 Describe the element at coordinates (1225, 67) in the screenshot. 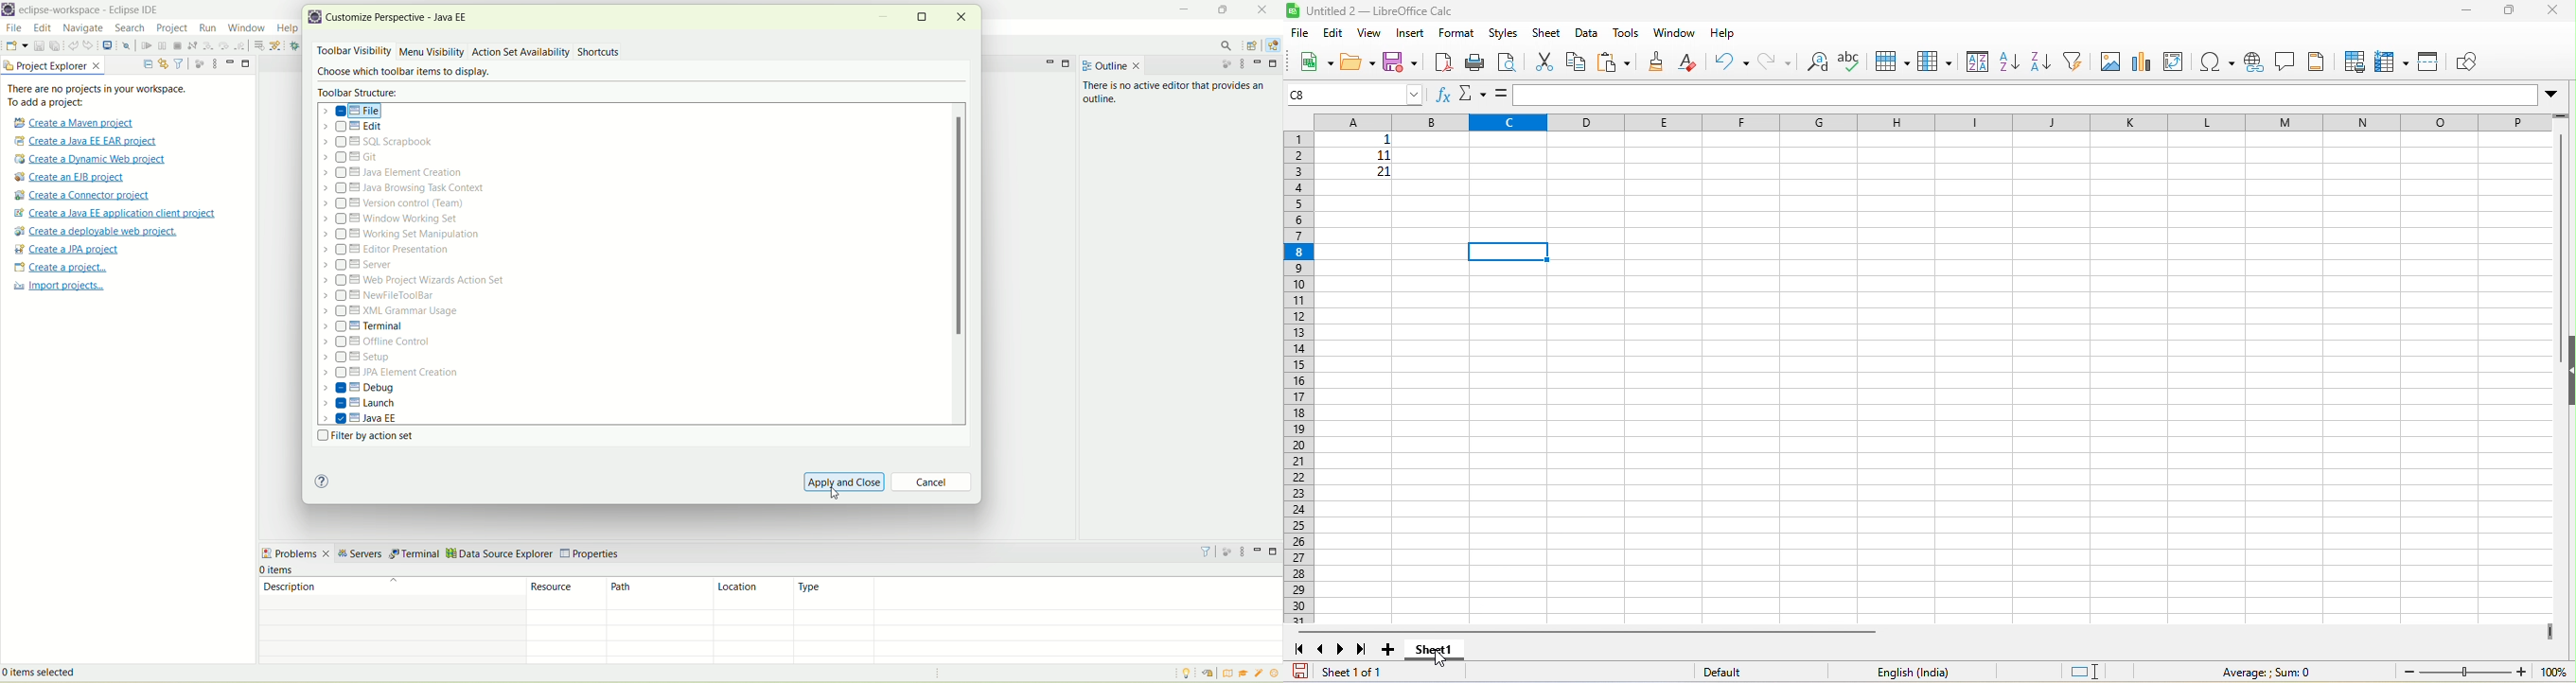

I see `focus on active task` at that location.